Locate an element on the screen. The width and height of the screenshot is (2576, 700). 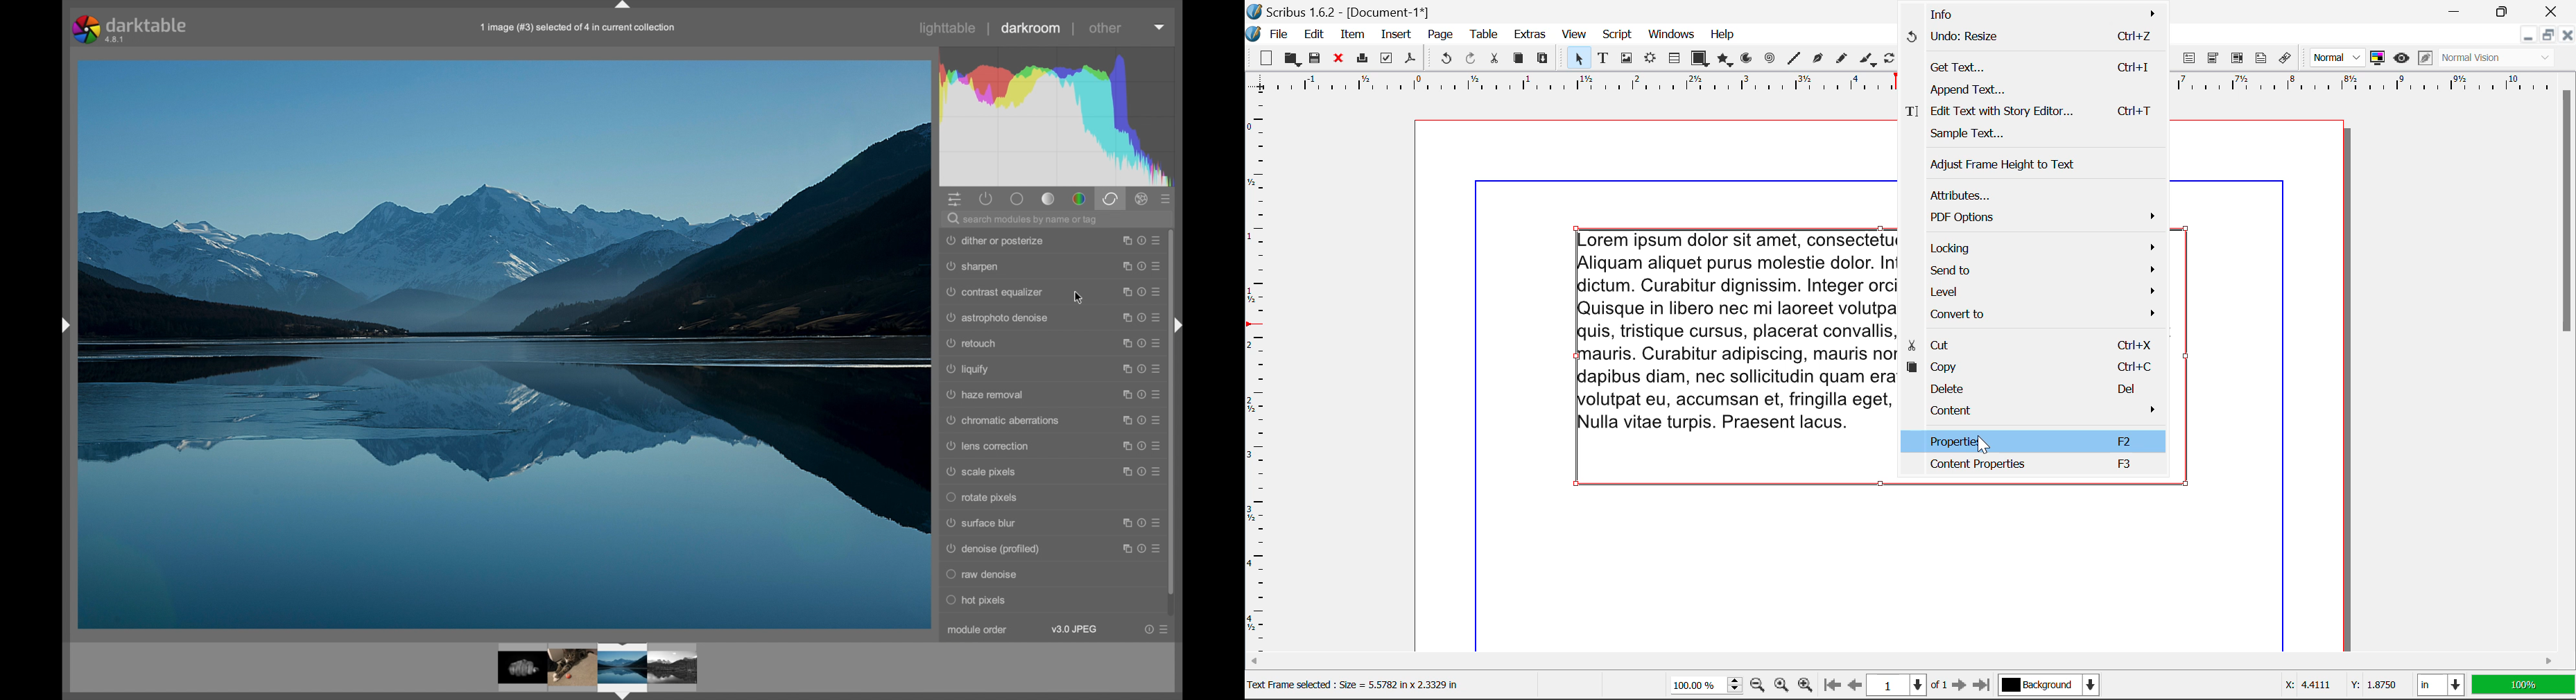
Previous Page is located at coordinates (1855, 687).